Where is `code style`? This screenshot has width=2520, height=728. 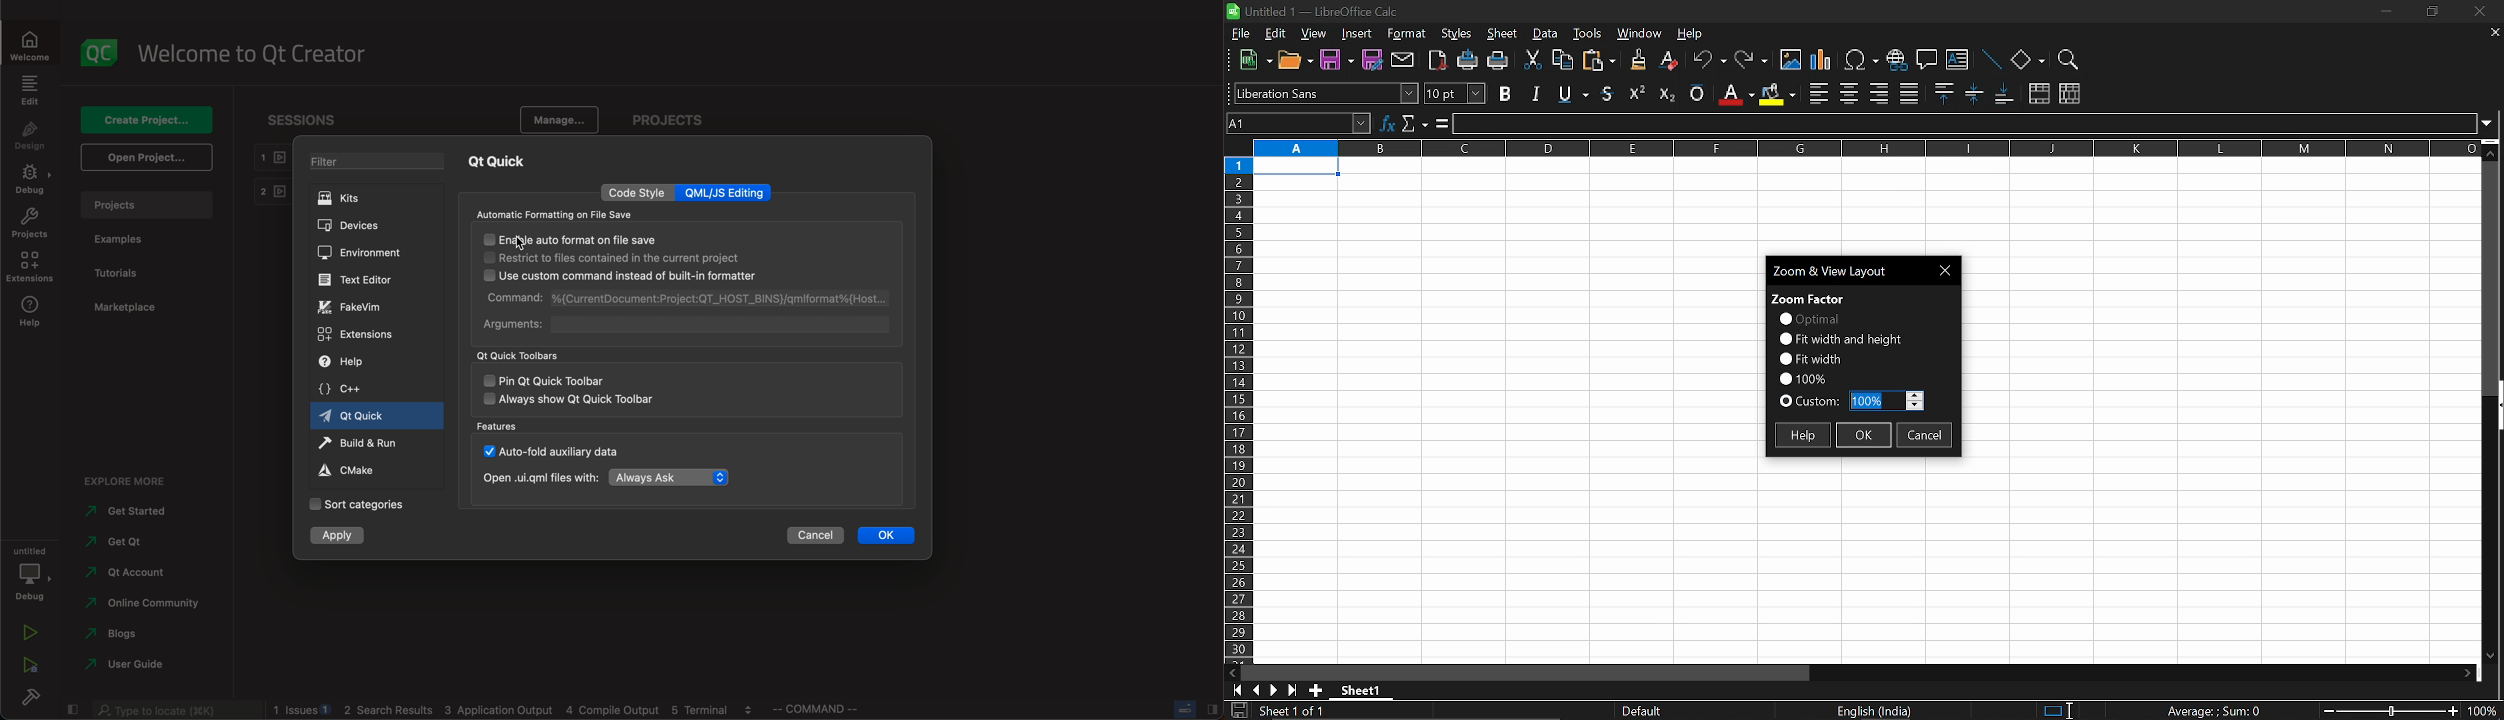
code style is located at coordinates (638, 193).